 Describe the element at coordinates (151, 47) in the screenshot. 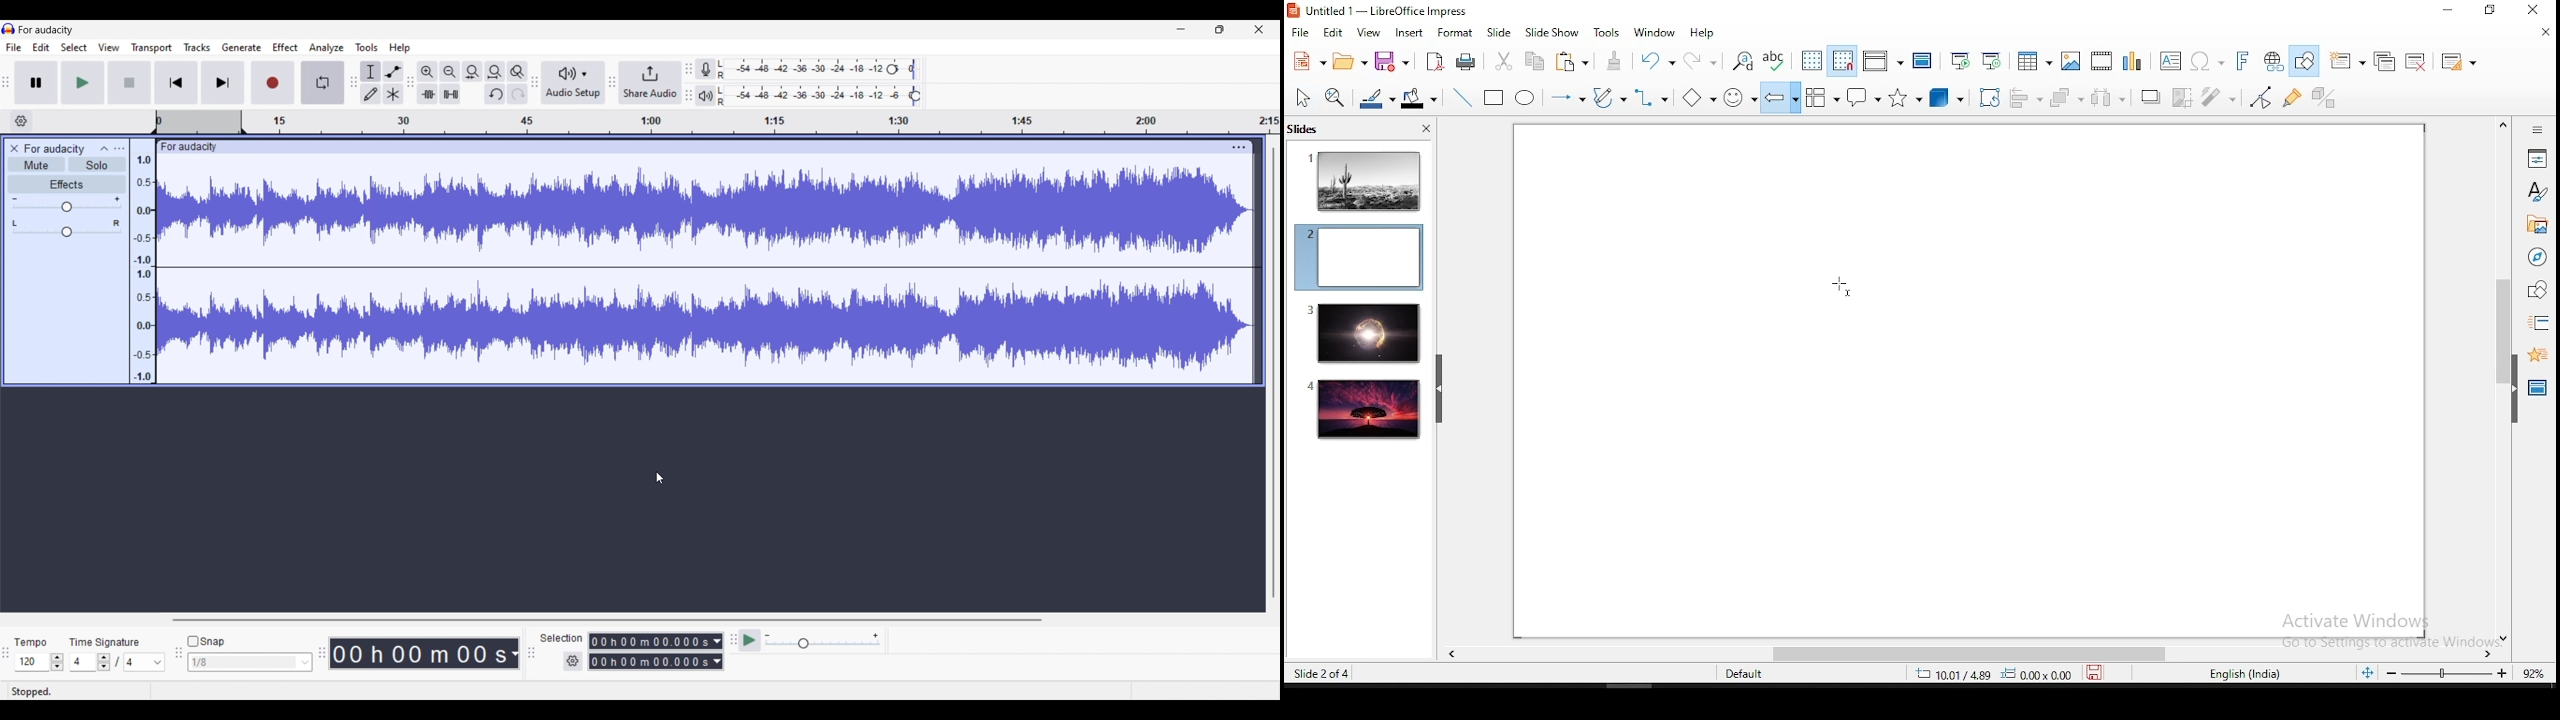

I see `Transport menu` at that location.